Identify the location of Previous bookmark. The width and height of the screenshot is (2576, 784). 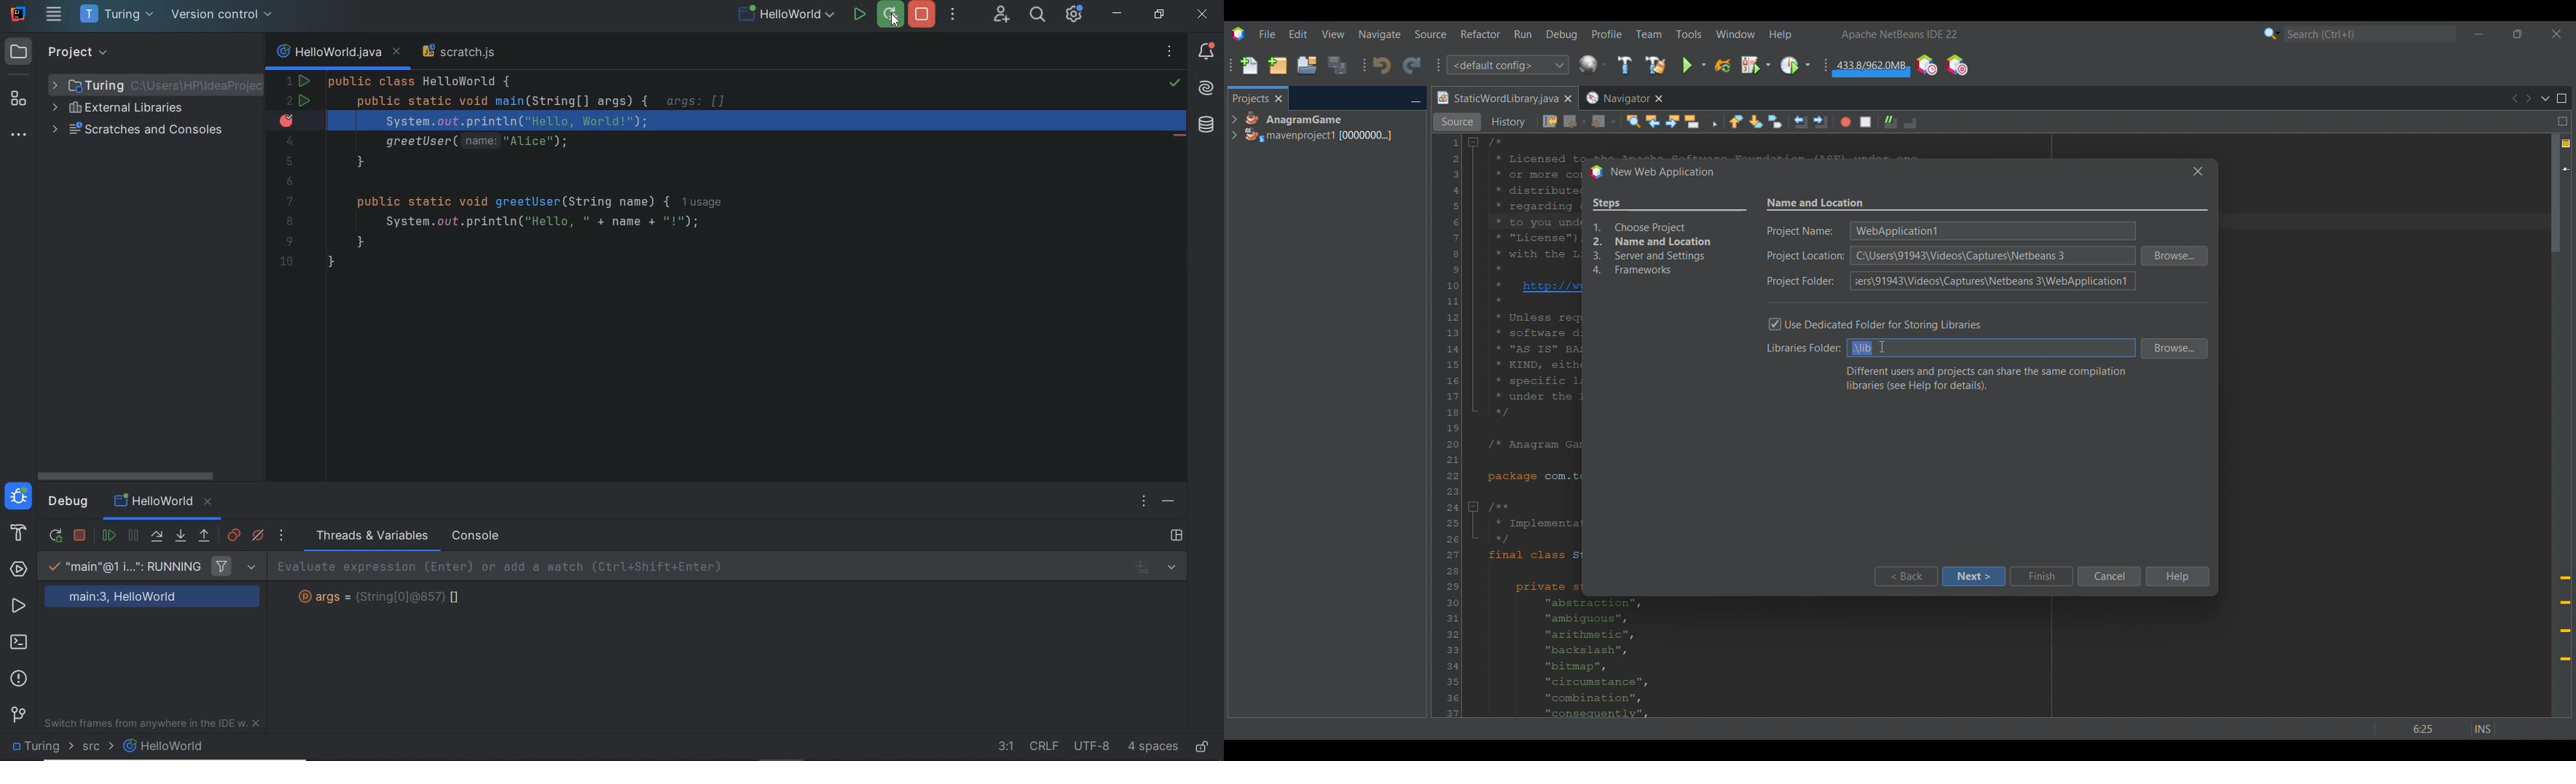
(1736, 121).